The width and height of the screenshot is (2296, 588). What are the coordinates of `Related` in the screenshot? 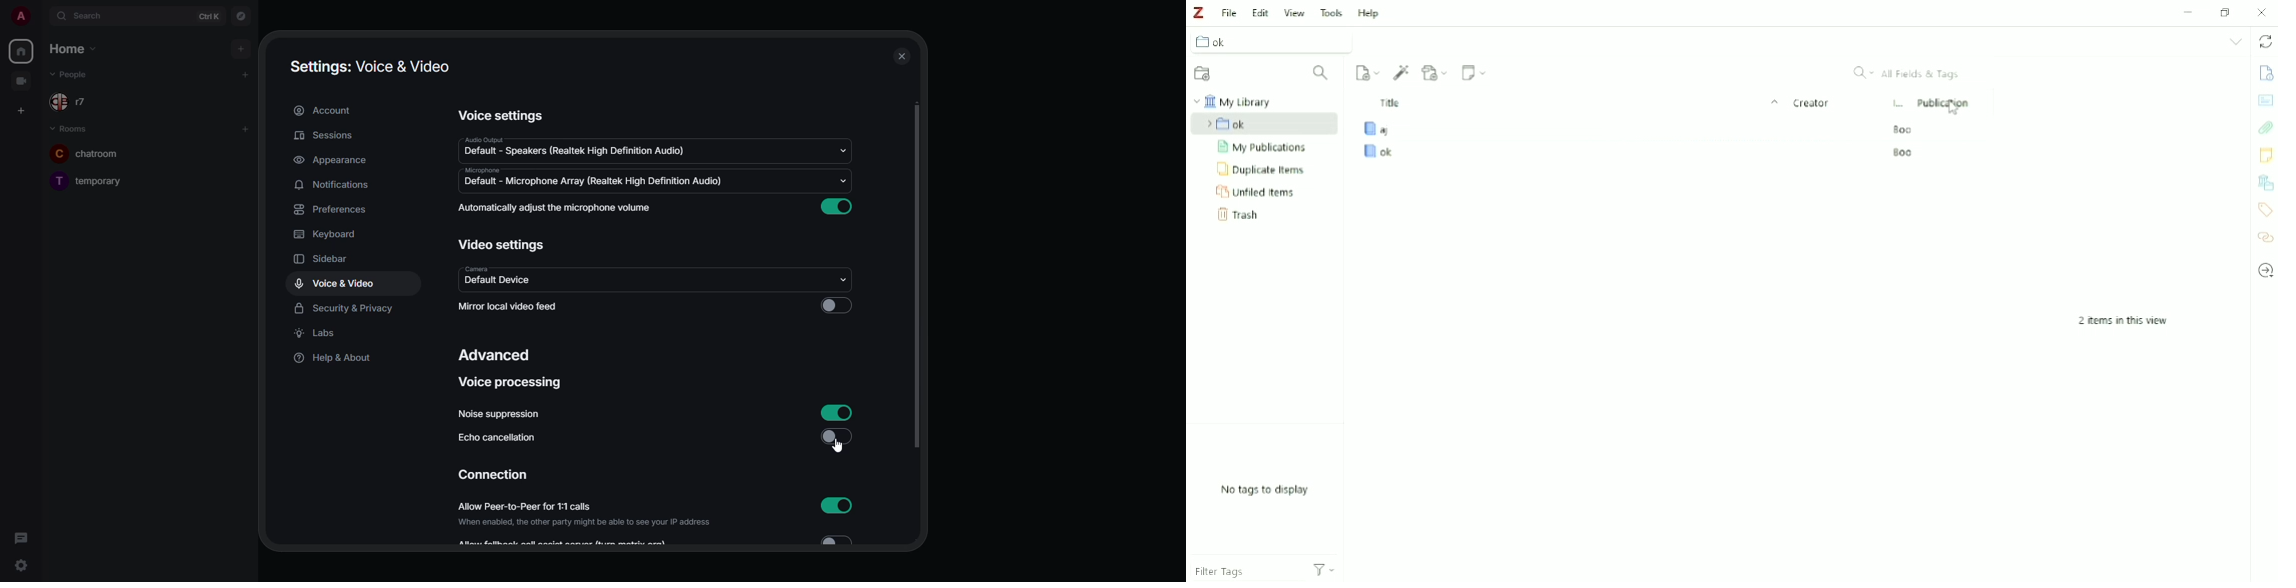 It's located at (2265, 237).